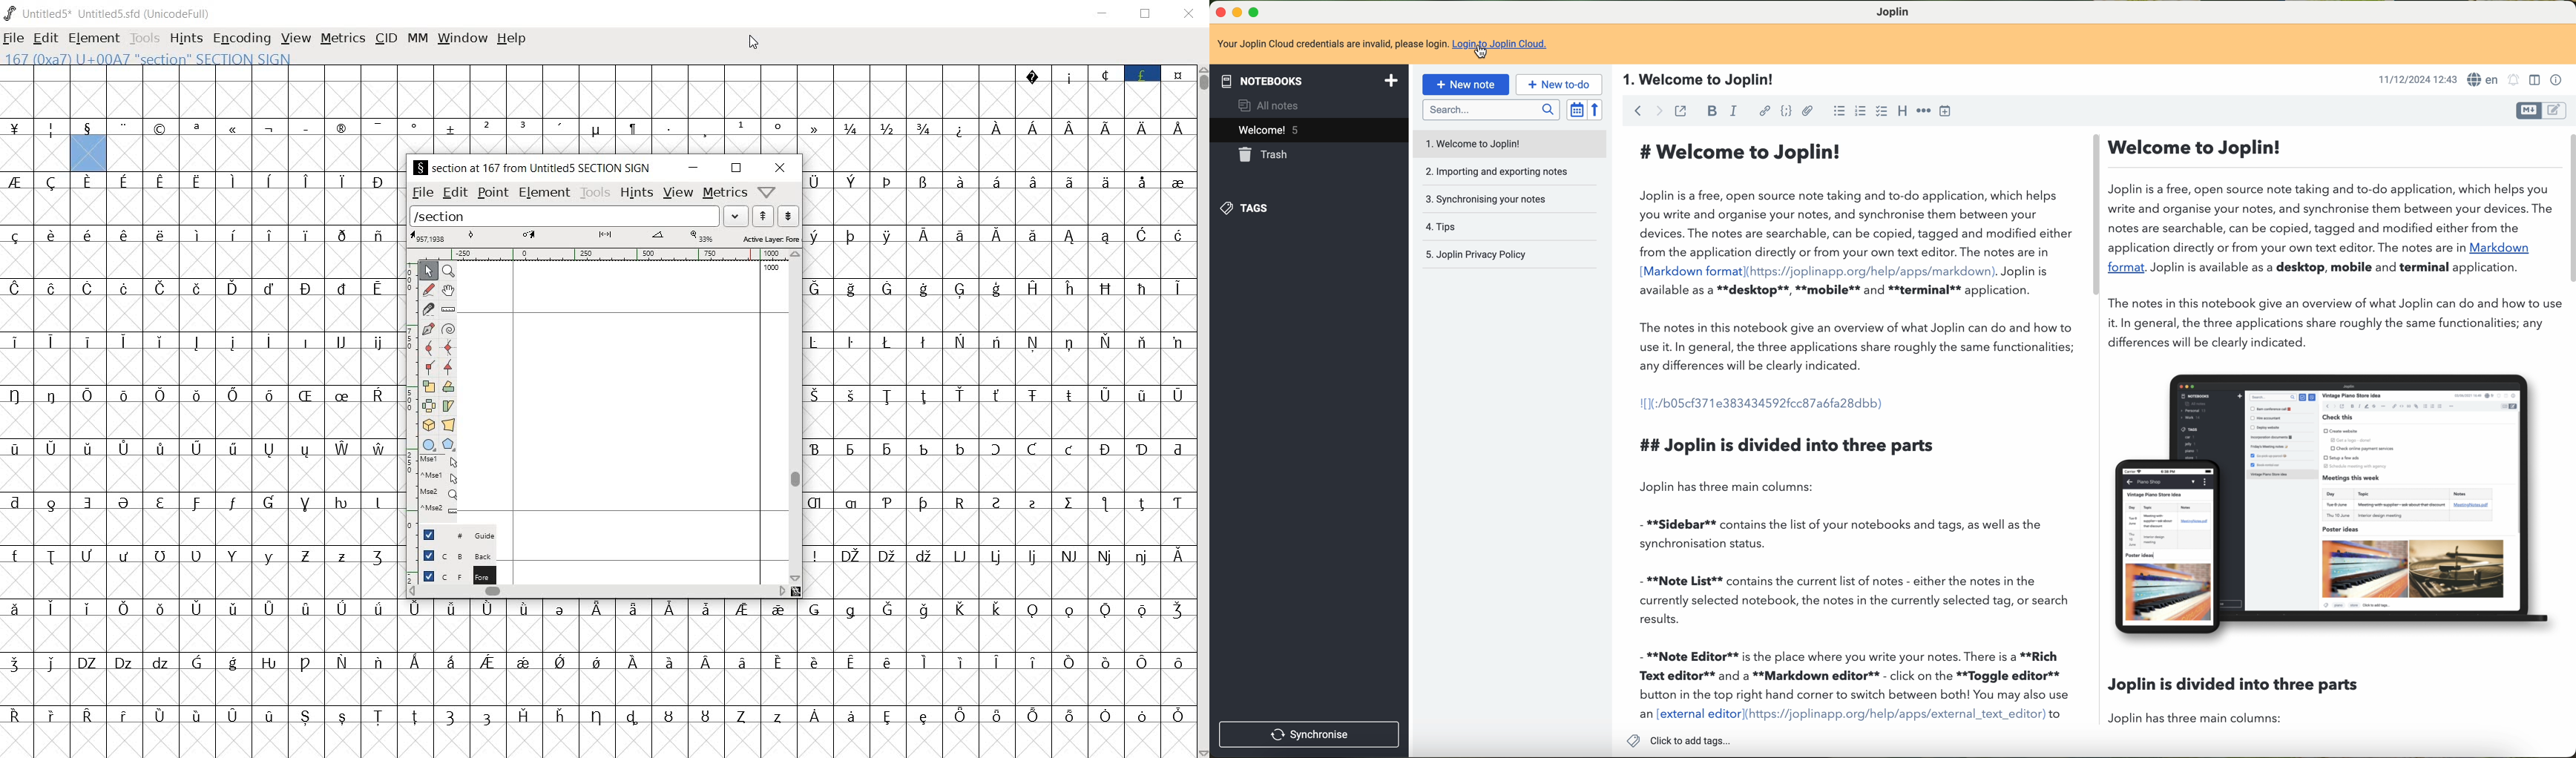 This screenshot has height=784, width=2576. I want to click on heading, so click(1902, 113).